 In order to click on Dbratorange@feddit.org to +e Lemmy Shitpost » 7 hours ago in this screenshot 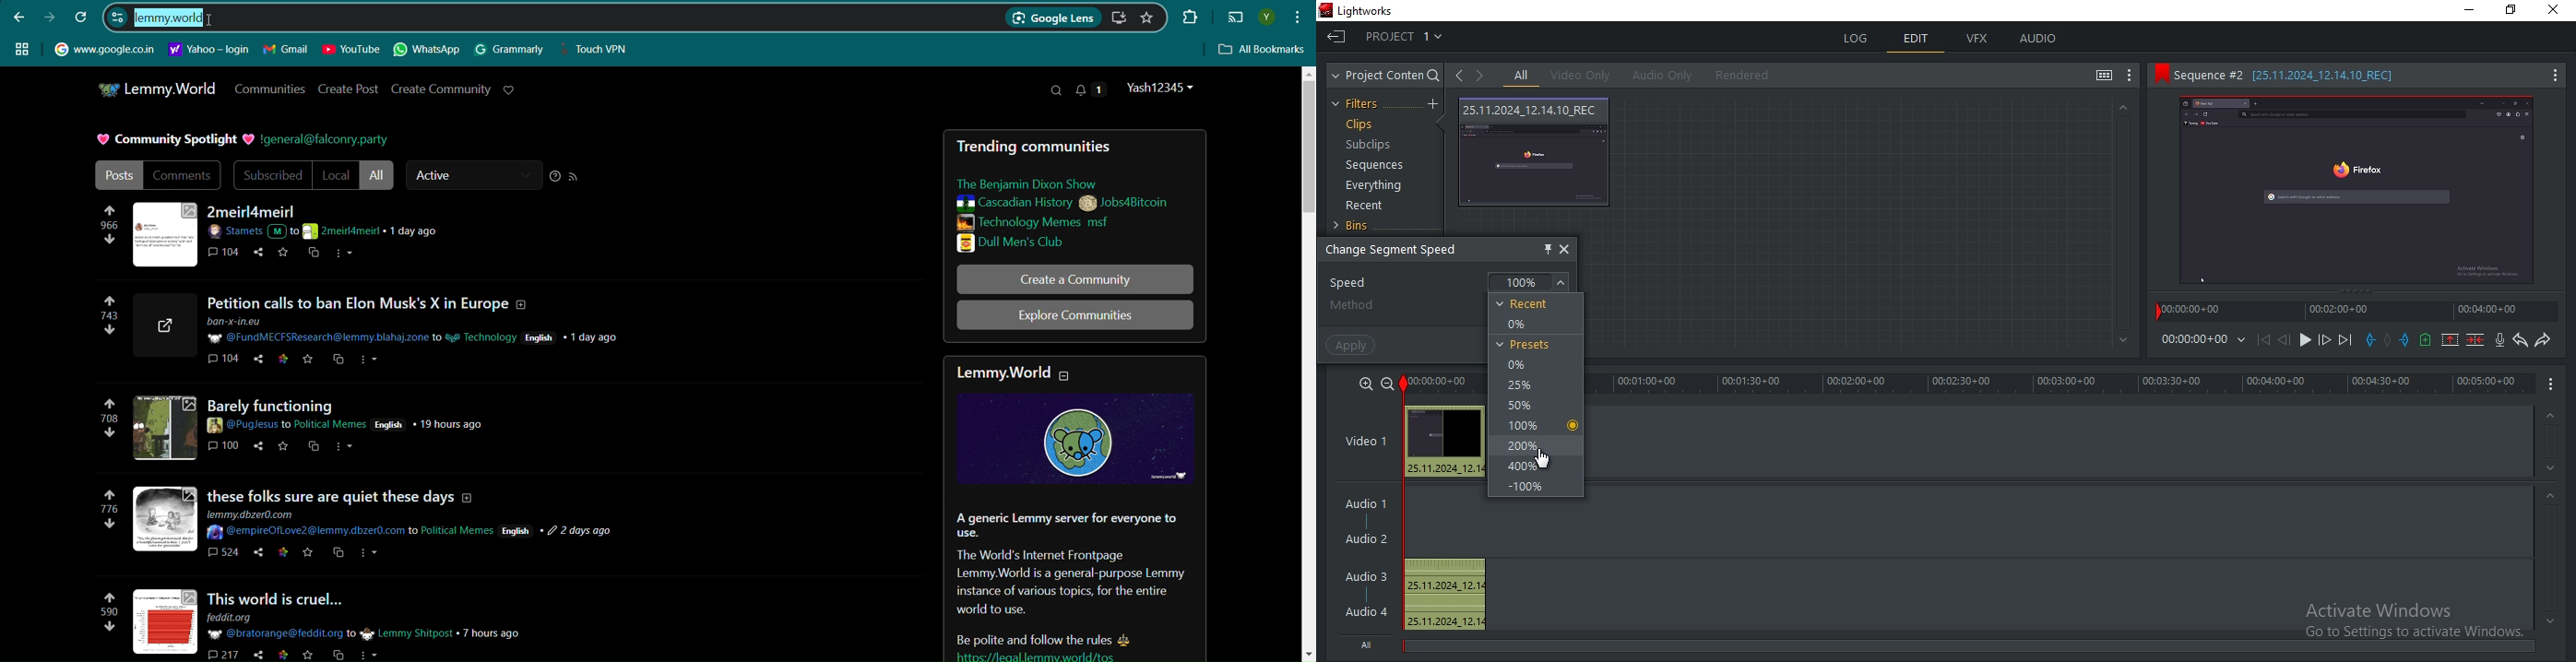, I will do `click(365, 633)`.